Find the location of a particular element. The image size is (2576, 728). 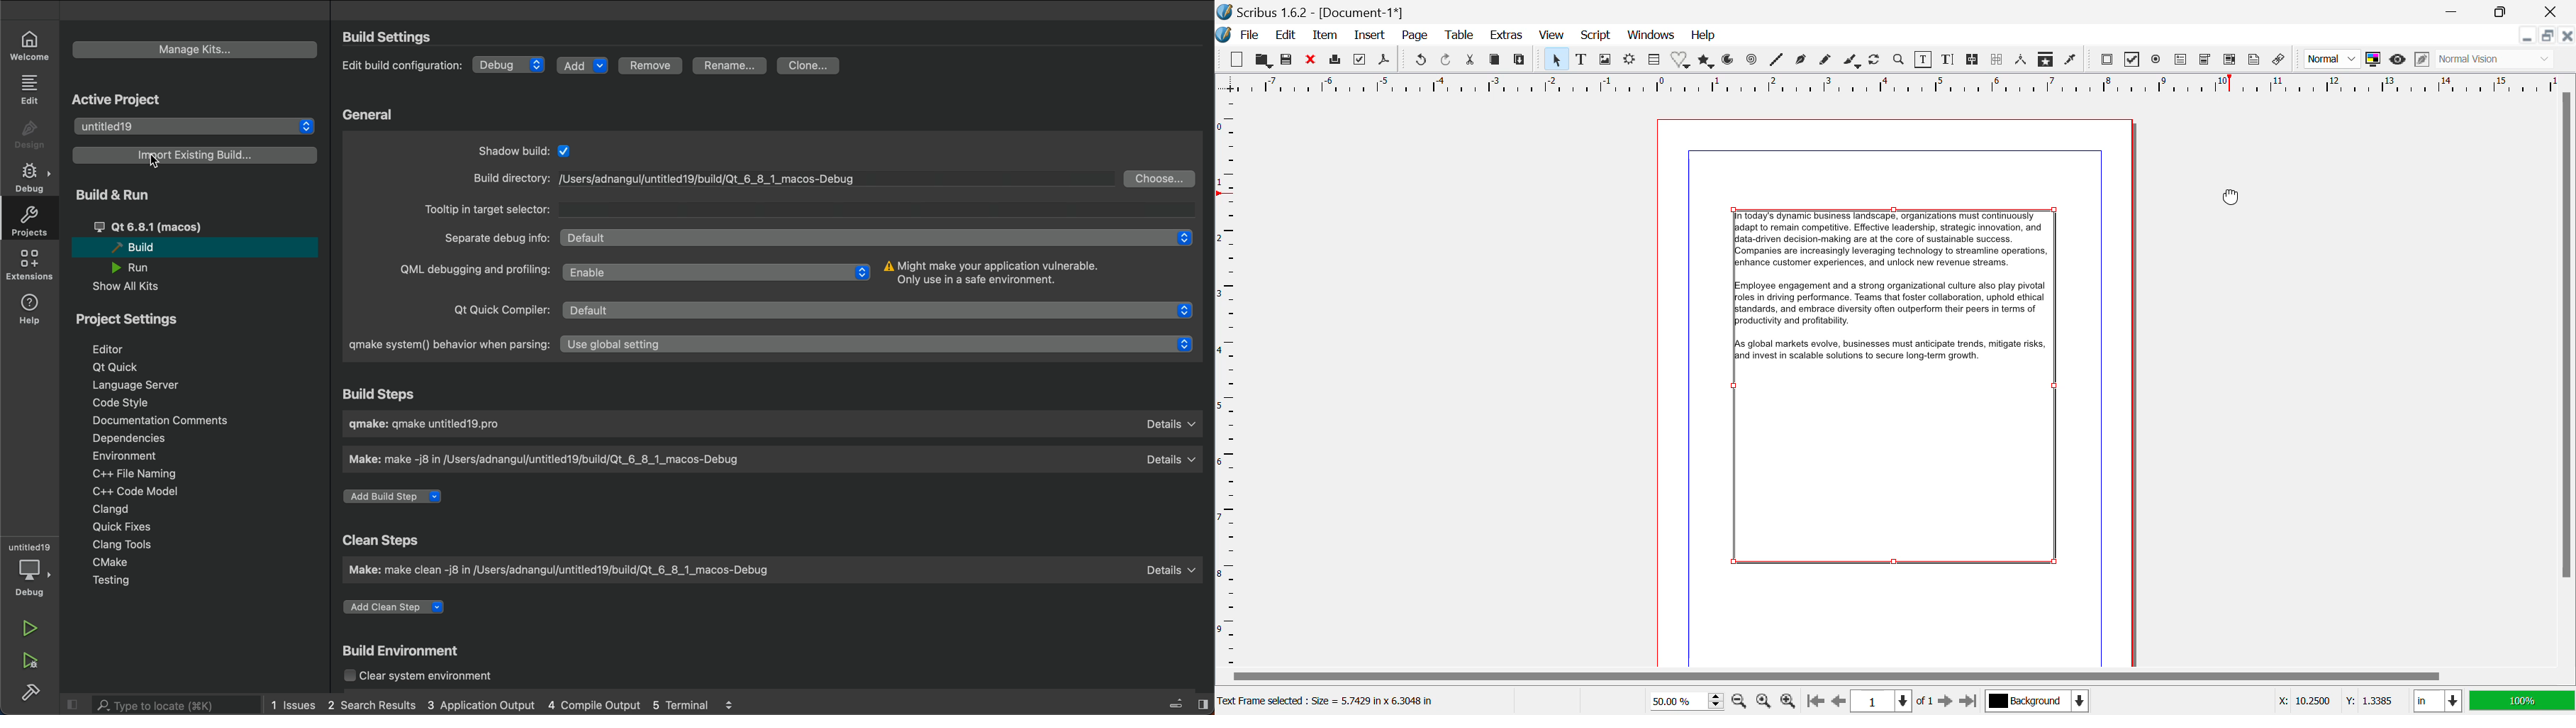

Copy is located at coordinates (1497, 60).